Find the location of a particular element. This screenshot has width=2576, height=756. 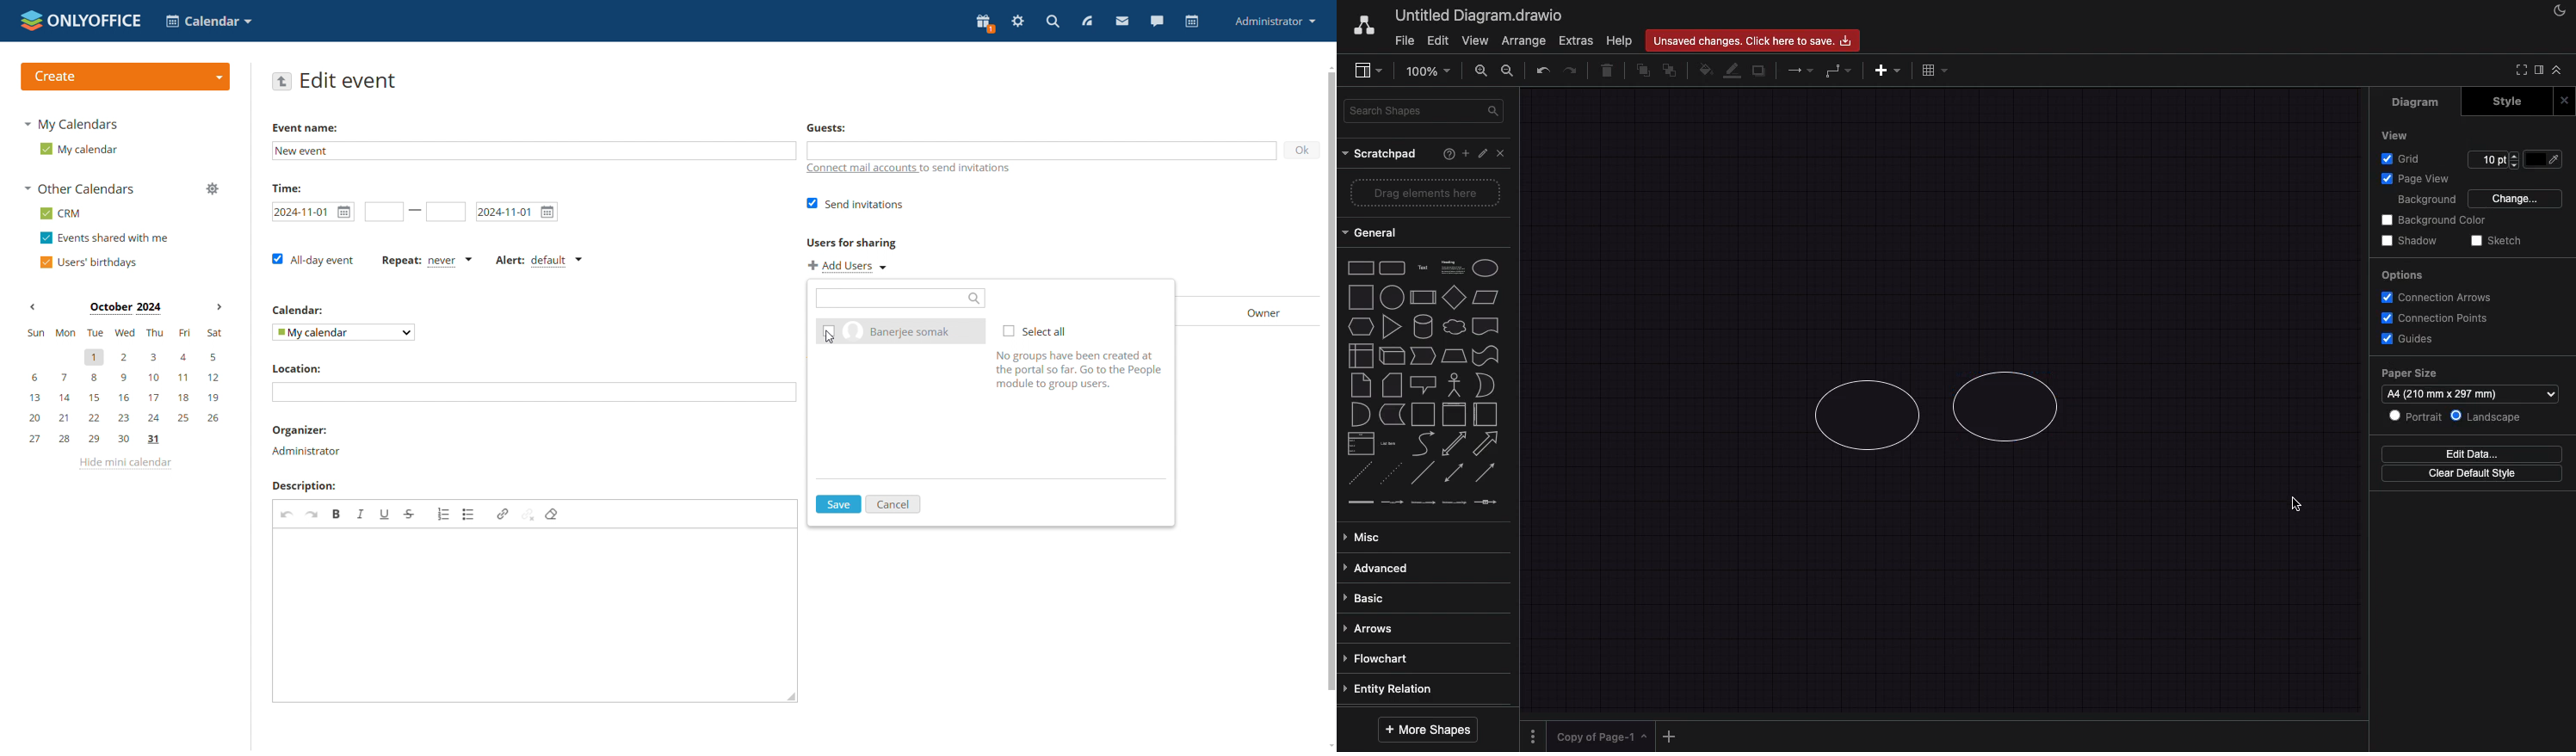

fullscreen is located at coordinates (2520, 70).